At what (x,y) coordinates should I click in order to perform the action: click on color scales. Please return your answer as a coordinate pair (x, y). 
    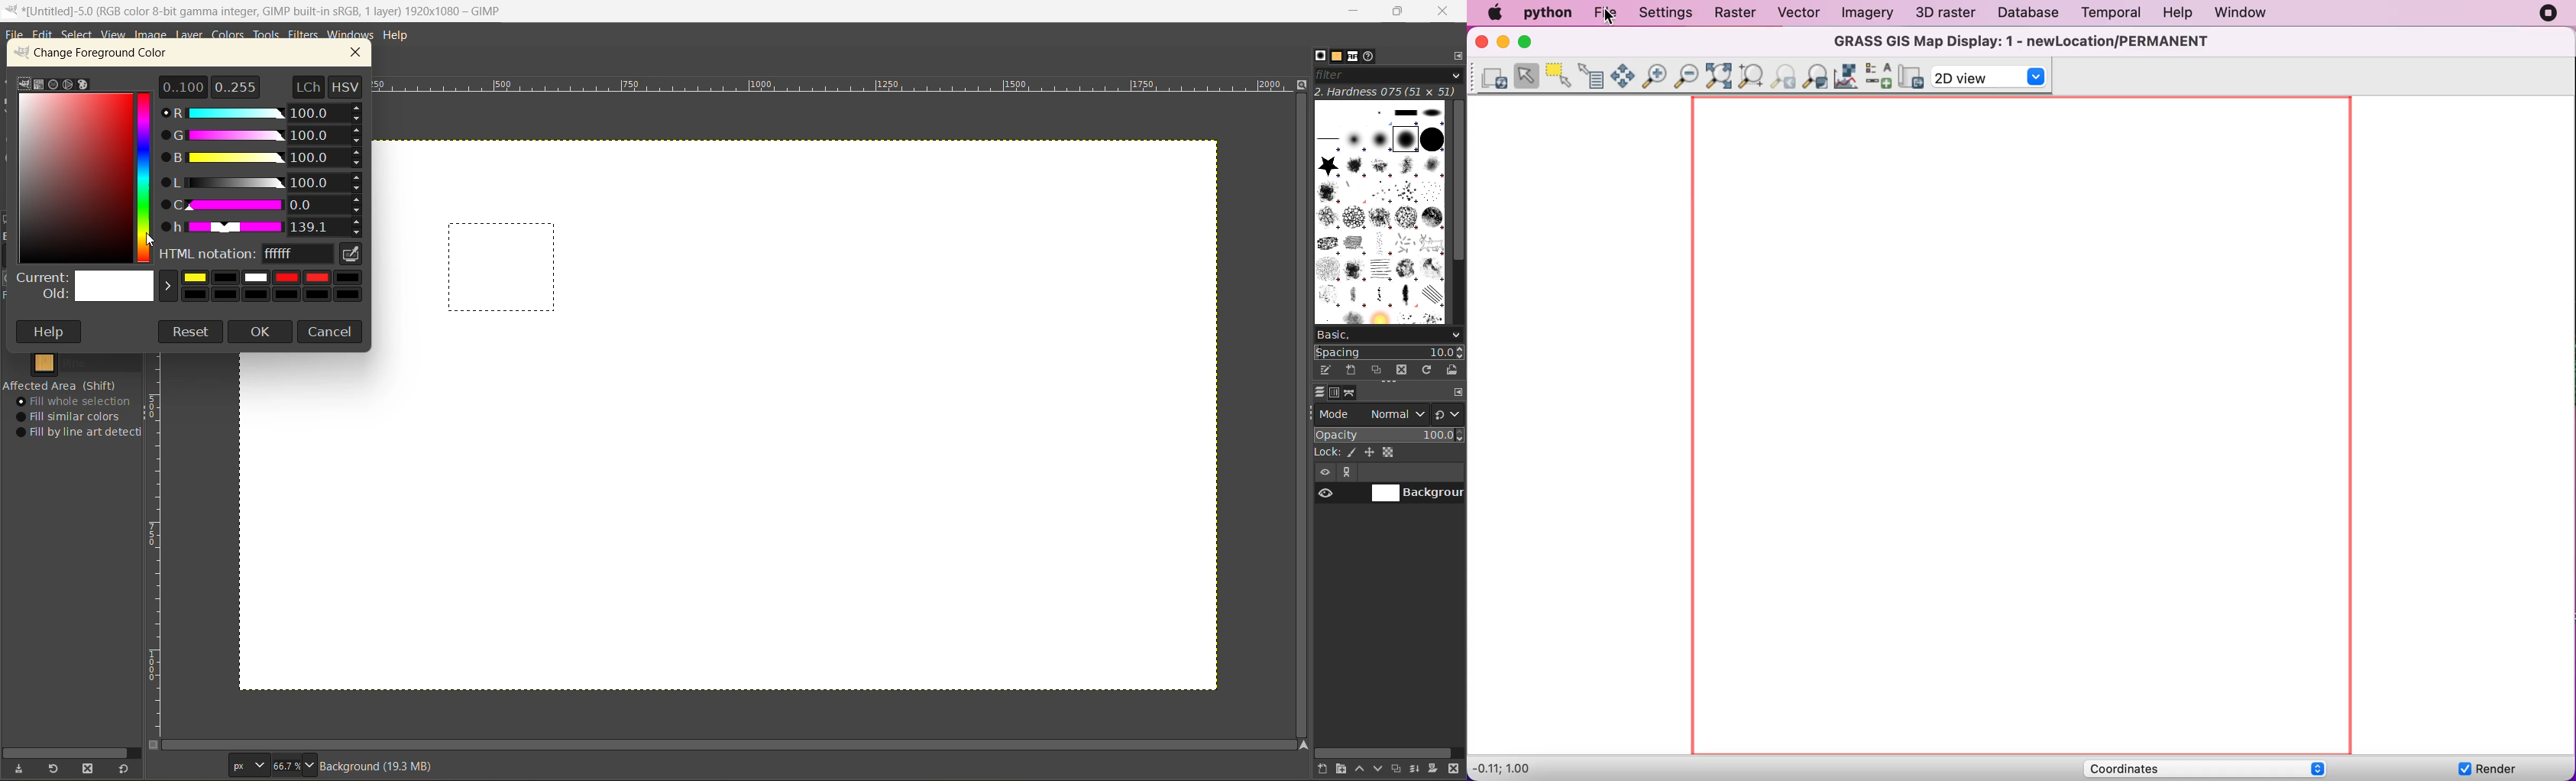
    Looking at the image, I should click on (265, 170).